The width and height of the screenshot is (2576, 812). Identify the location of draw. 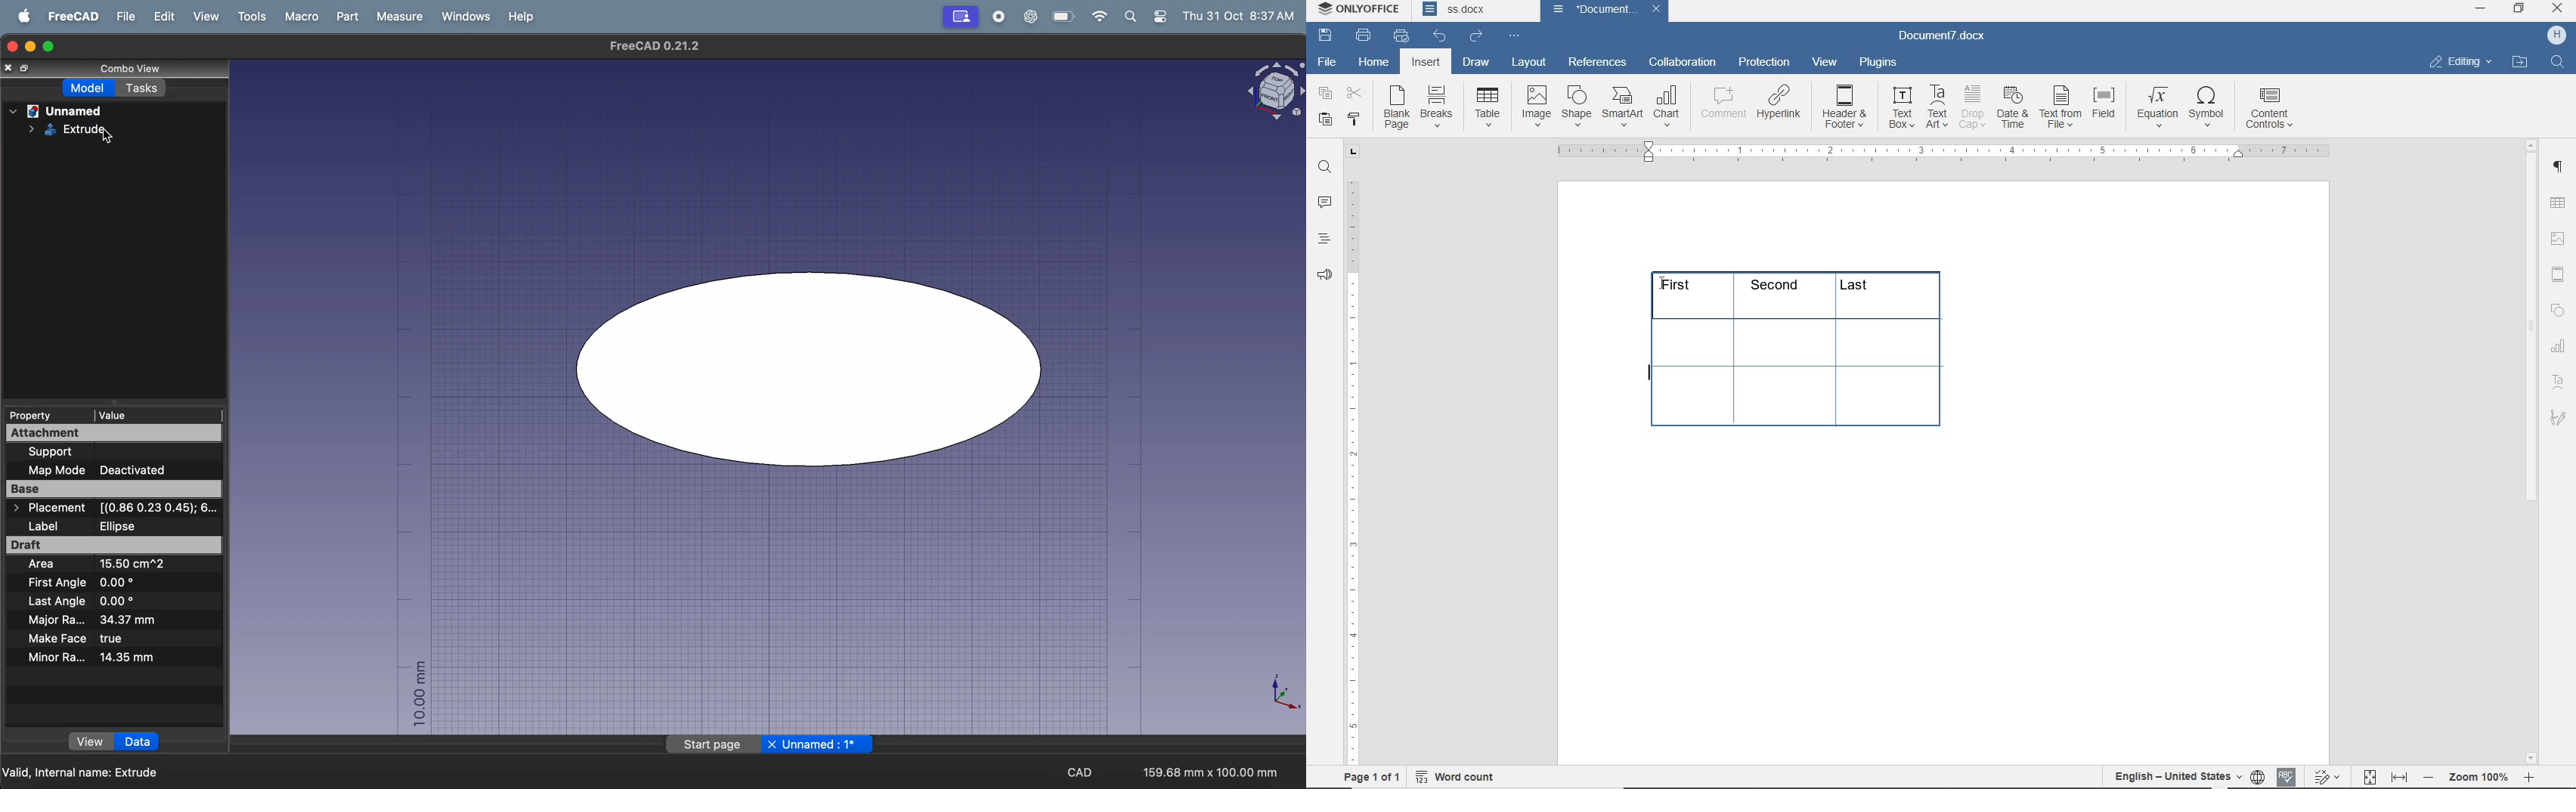
(1475, 62).